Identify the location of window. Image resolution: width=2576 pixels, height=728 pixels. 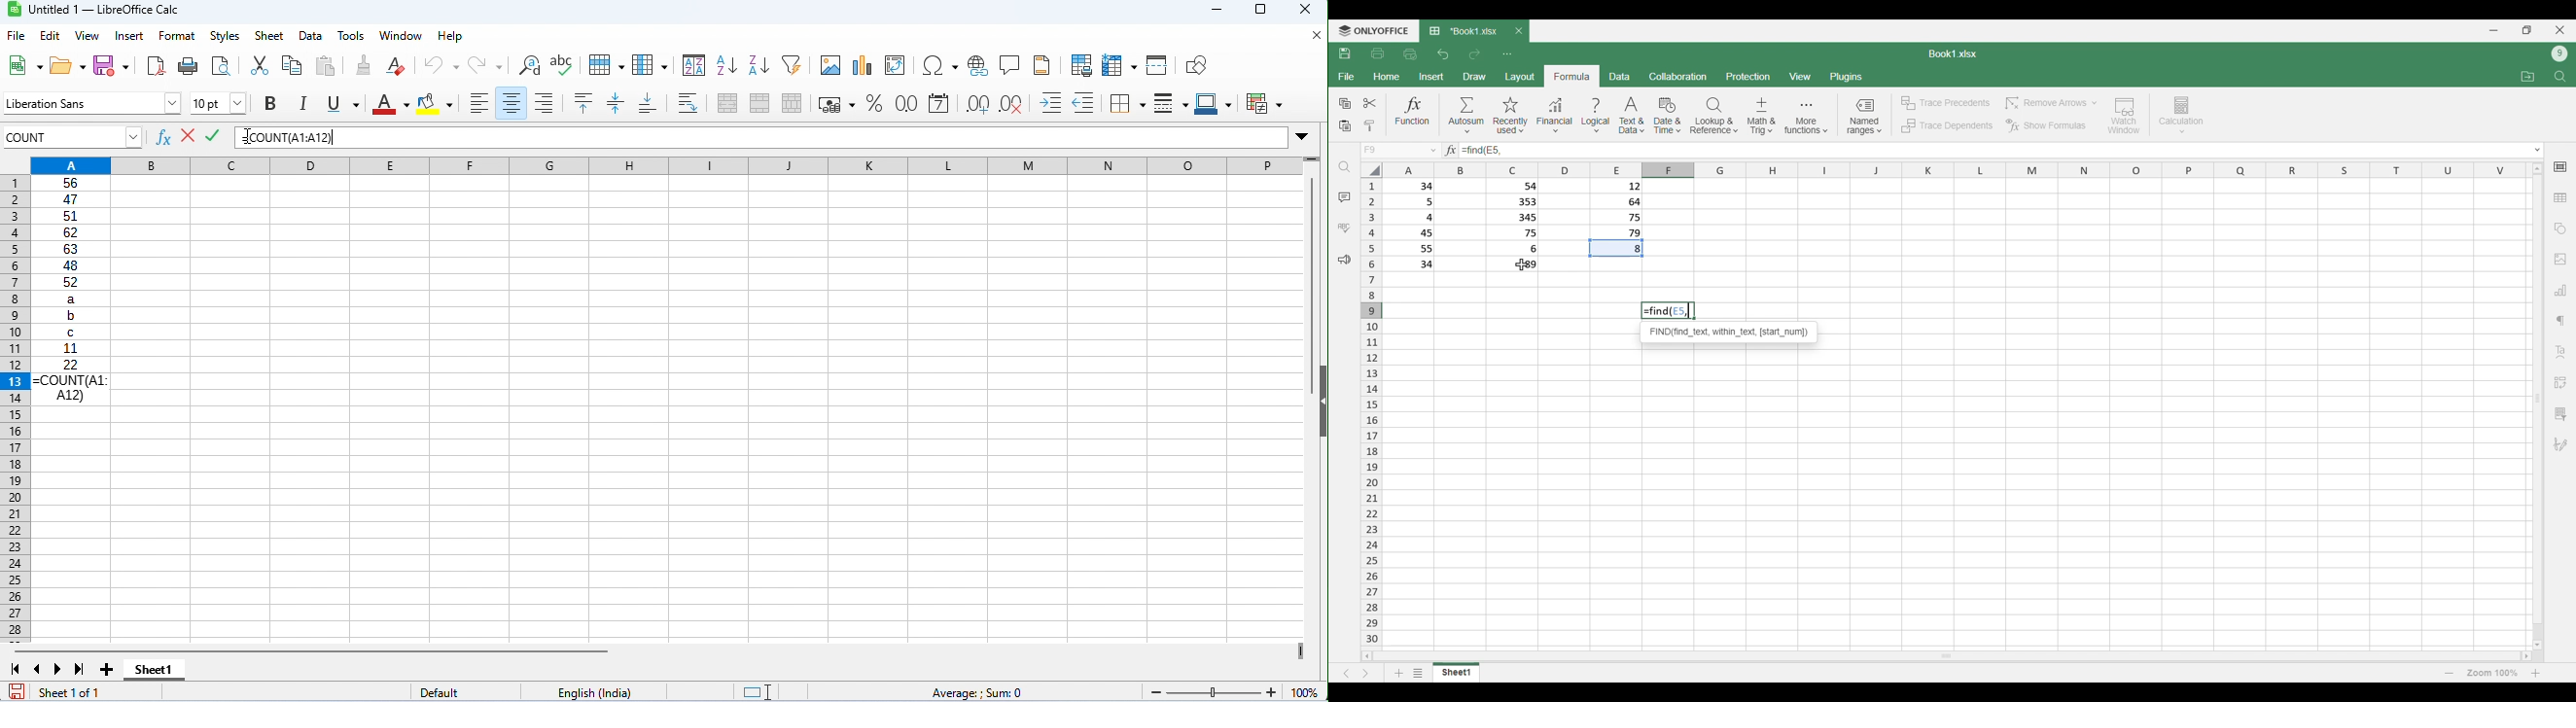
(402, 37).